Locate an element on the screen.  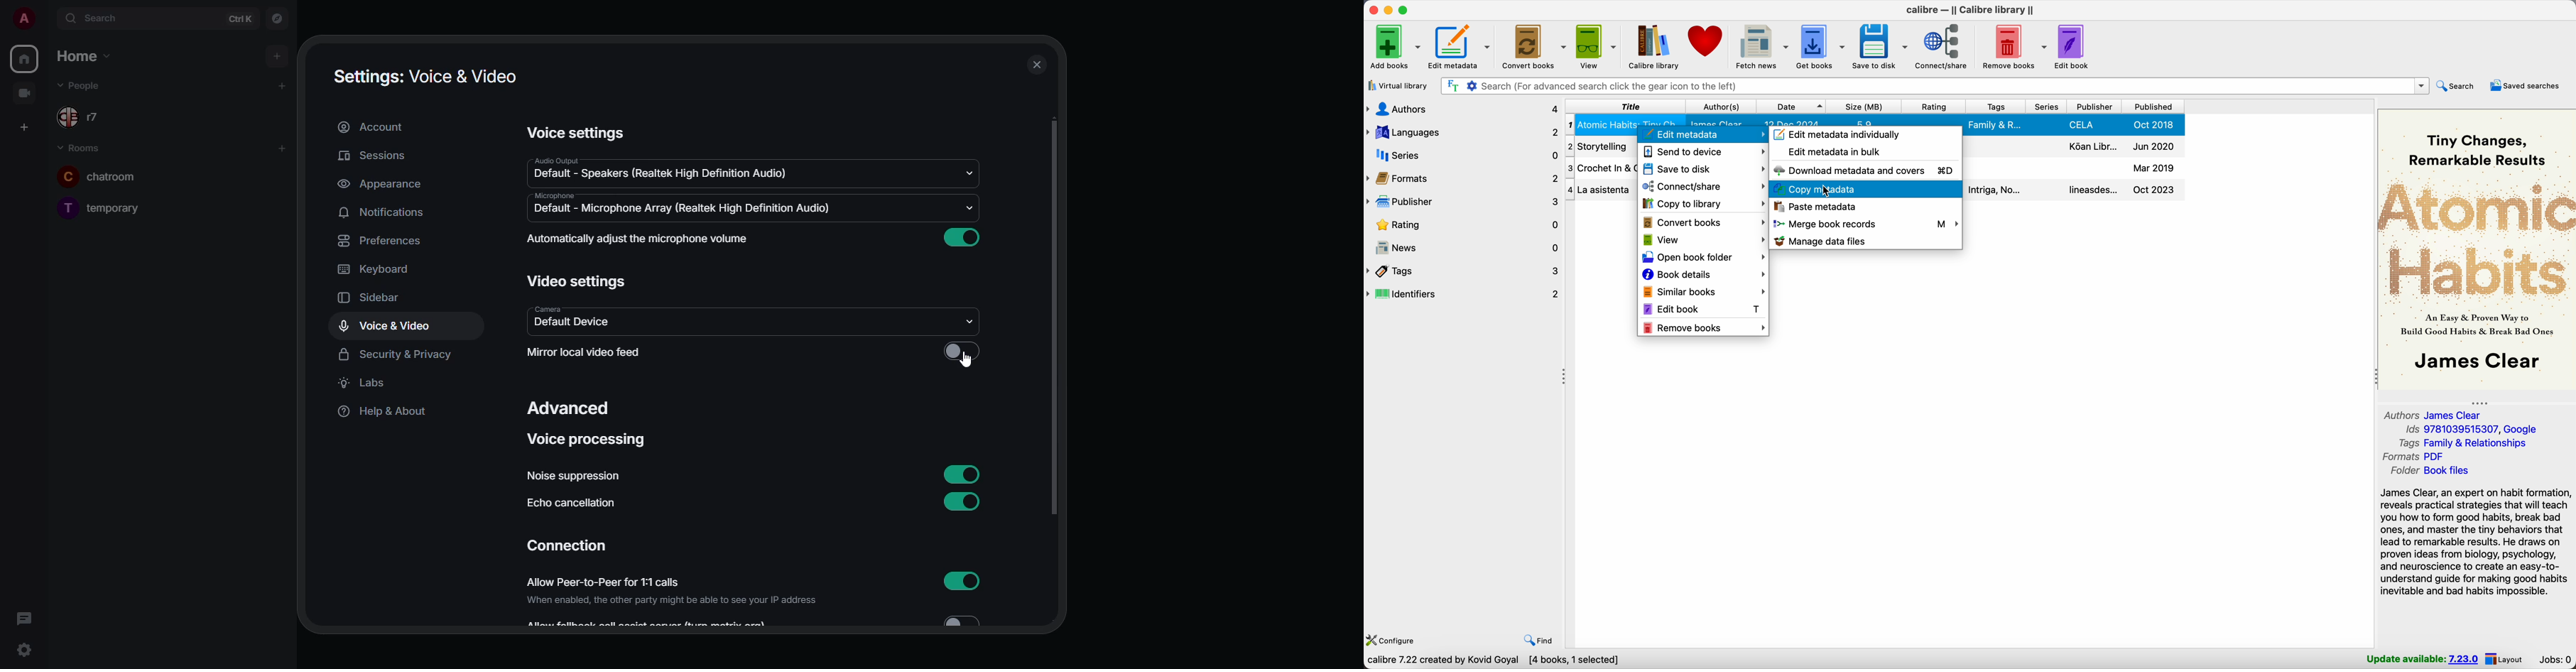
labs is located at coordinates (369, 384).